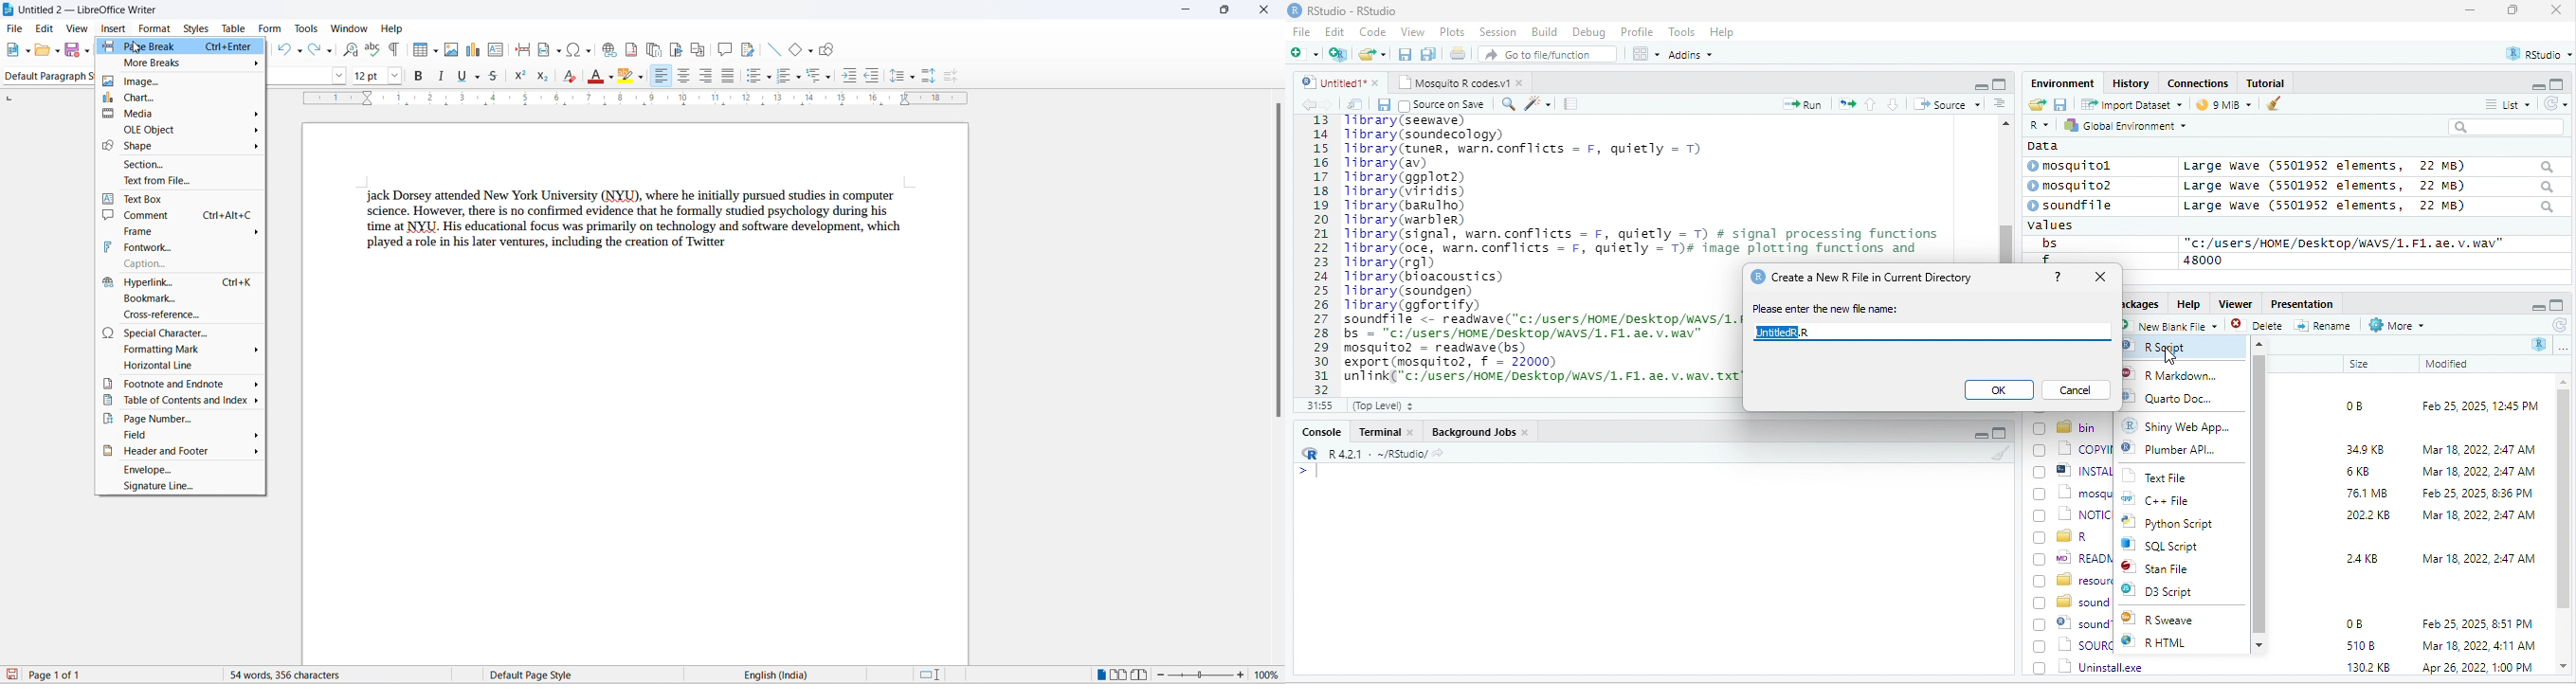  I want to click on single page view, so click(1098, 674).